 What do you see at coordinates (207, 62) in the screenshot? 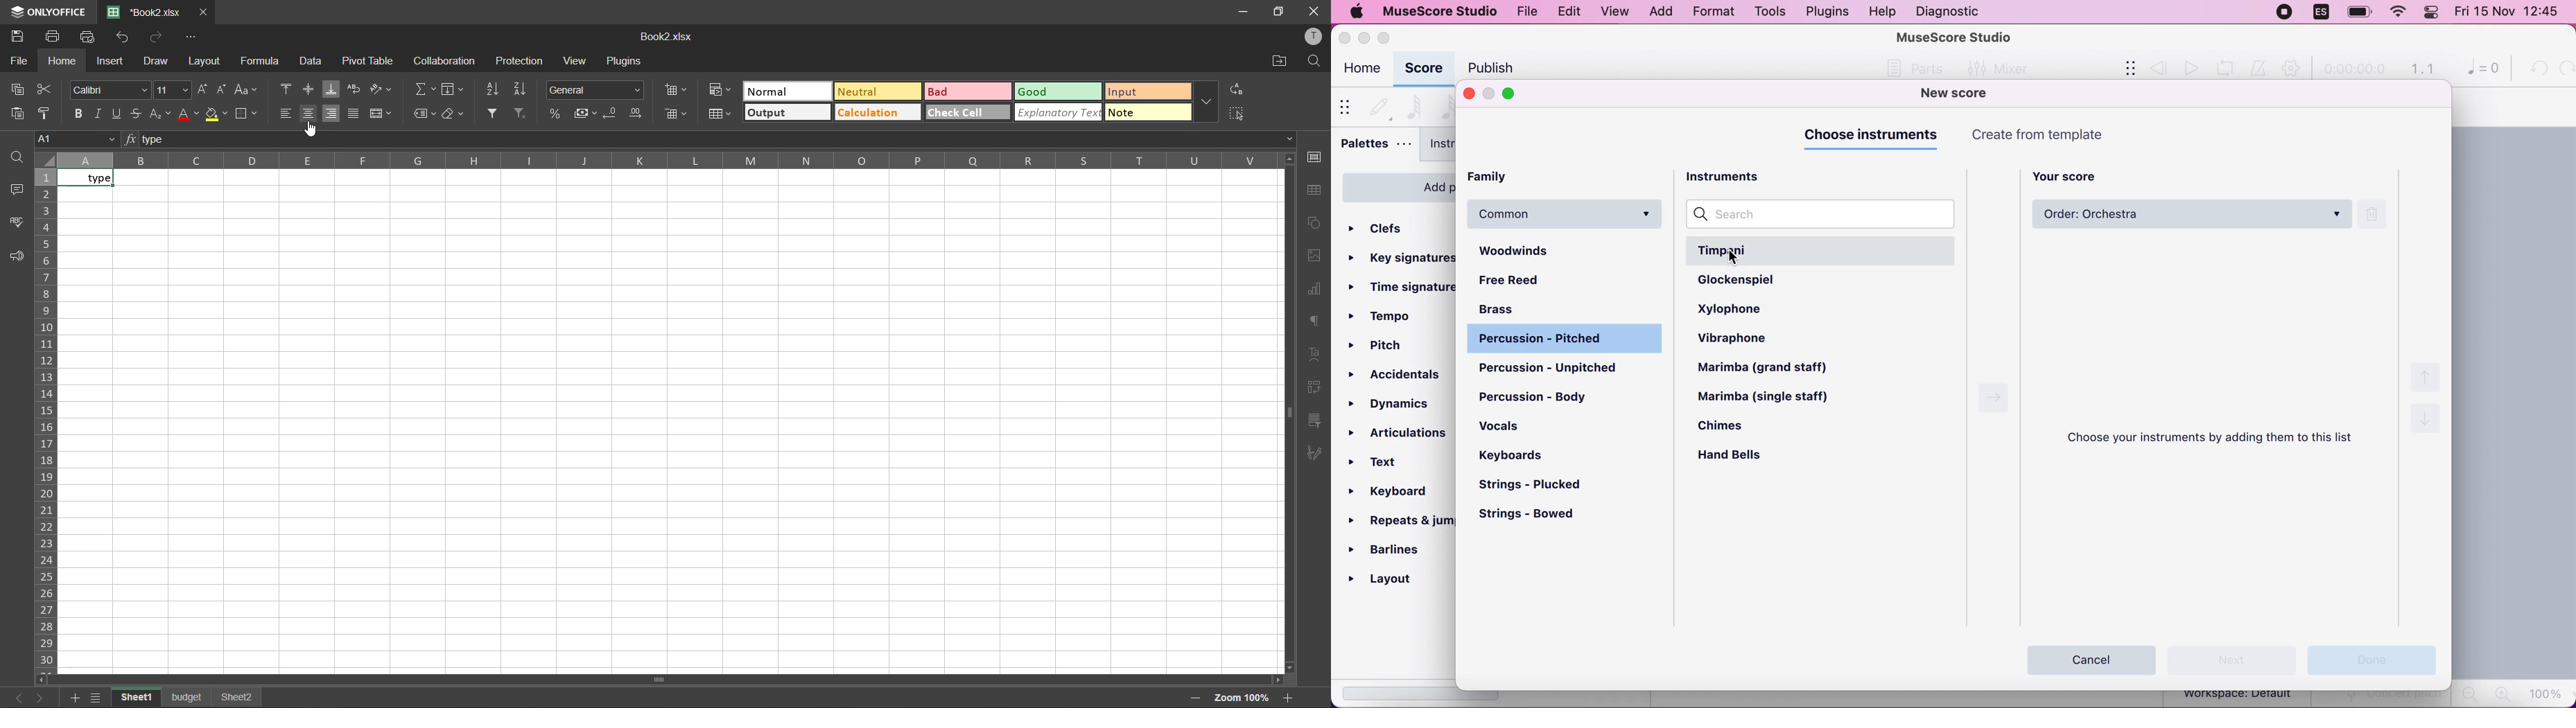
I see `layout` at bounding box center [207, 62].